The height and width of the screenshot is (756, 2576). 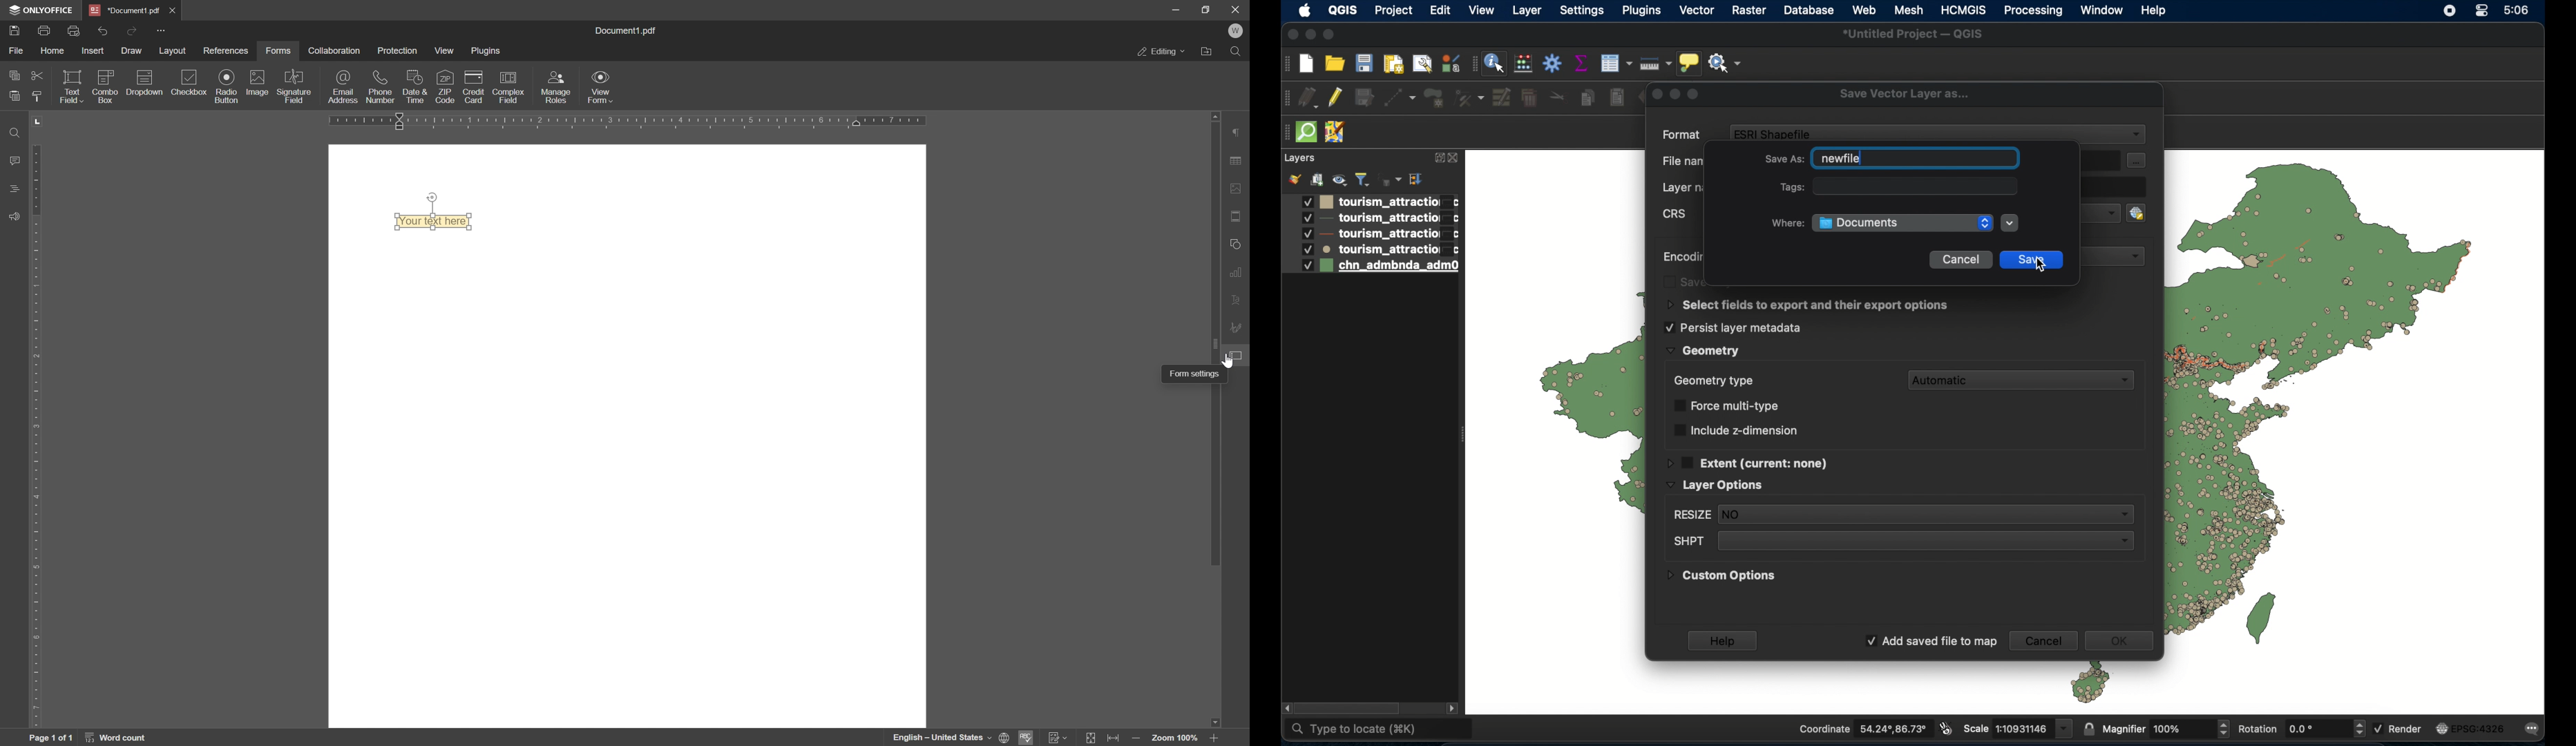 I want to click on complex field, so click(x=508, y=88).